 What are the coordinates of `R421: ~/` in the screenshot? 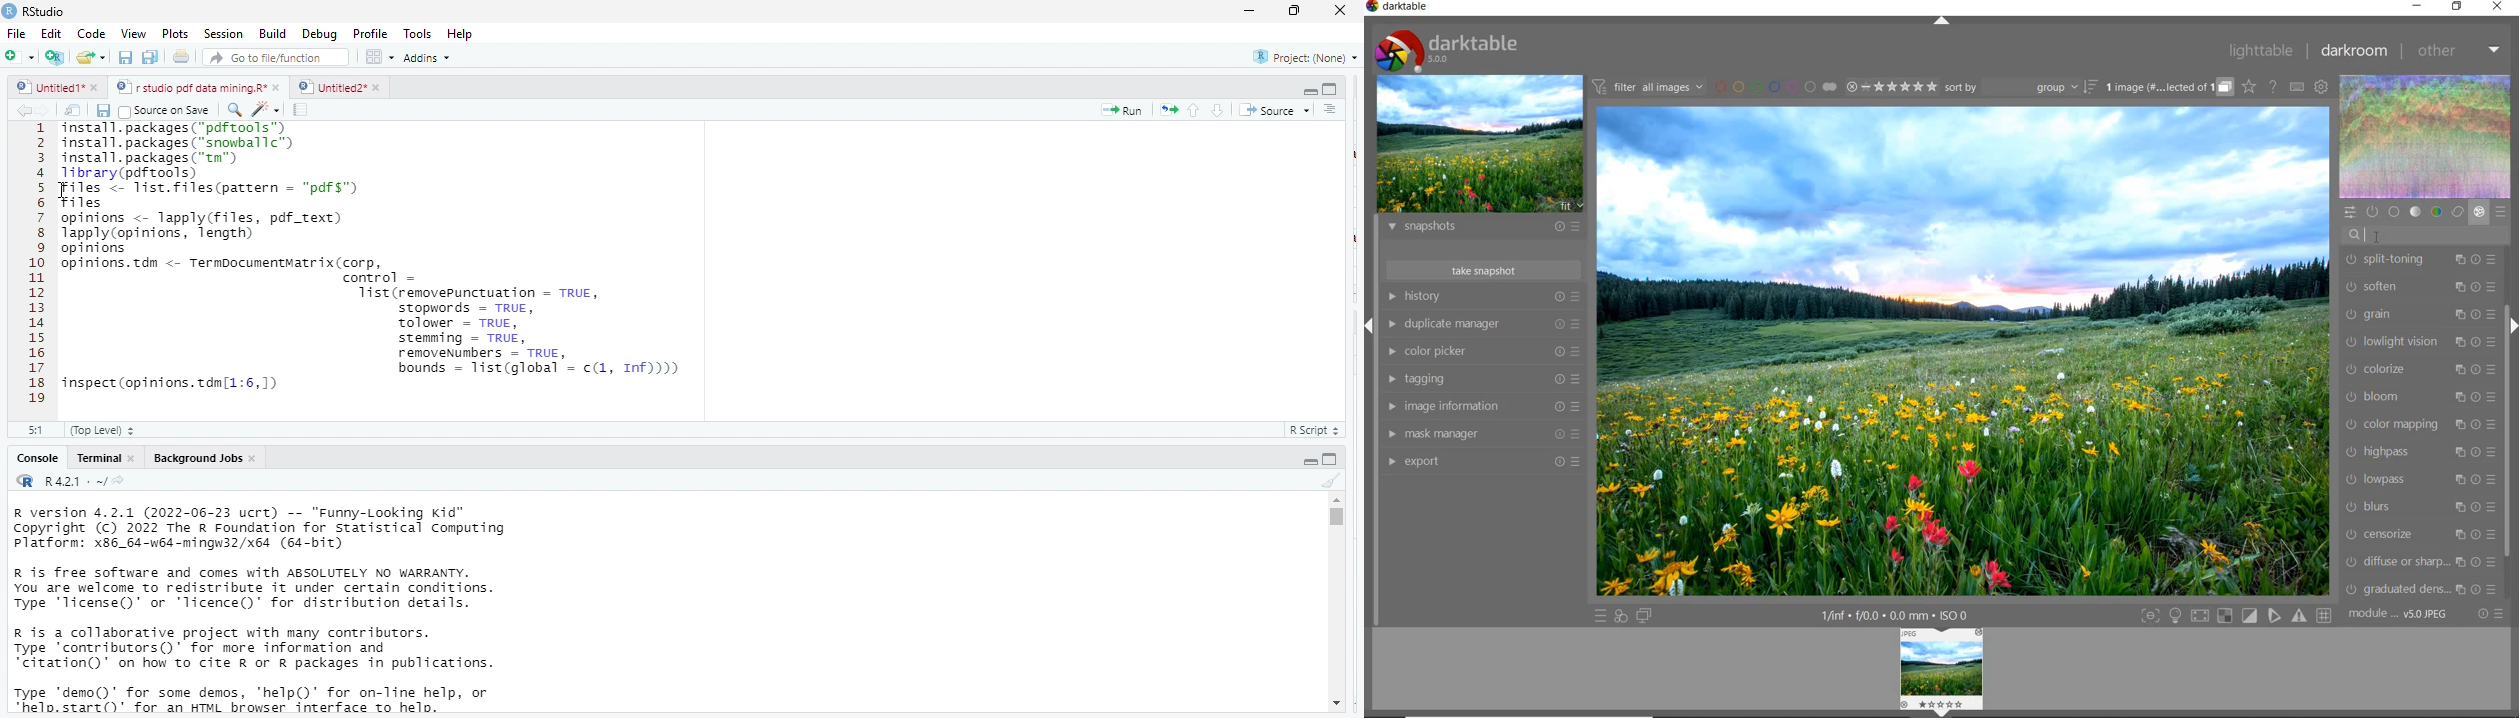 It's located at (84, 482).